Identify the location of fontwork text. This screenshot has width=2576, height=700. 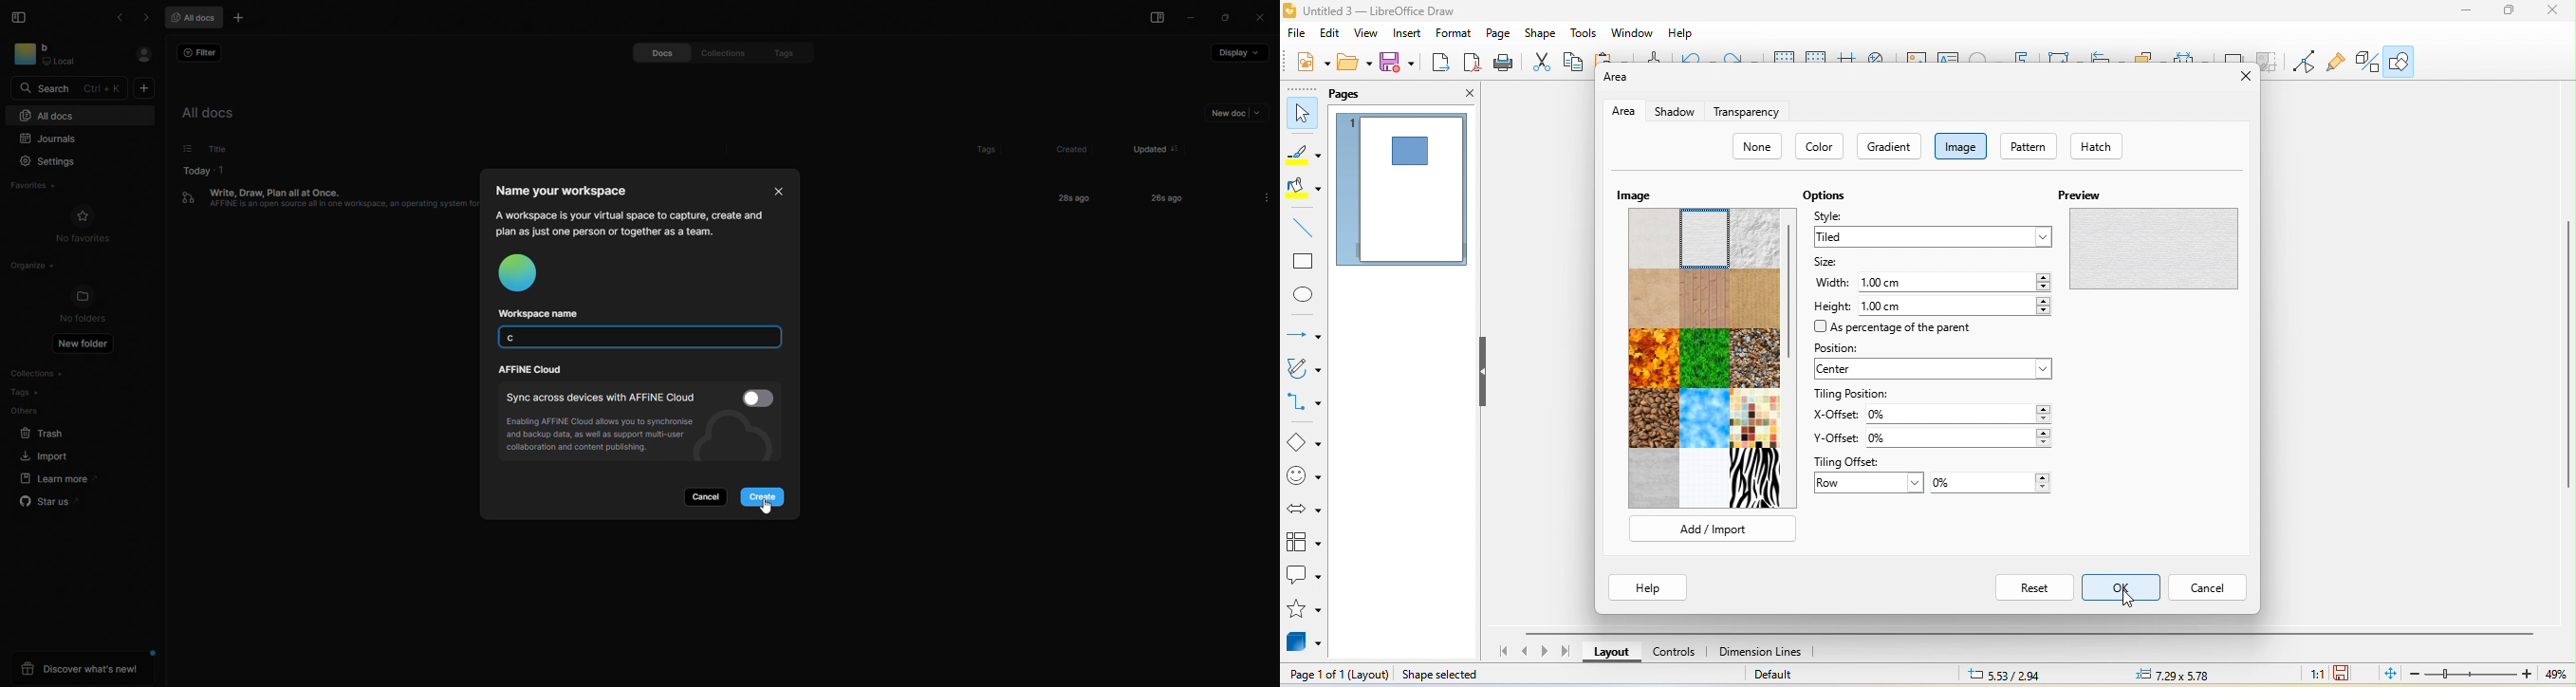
(2025, 55).